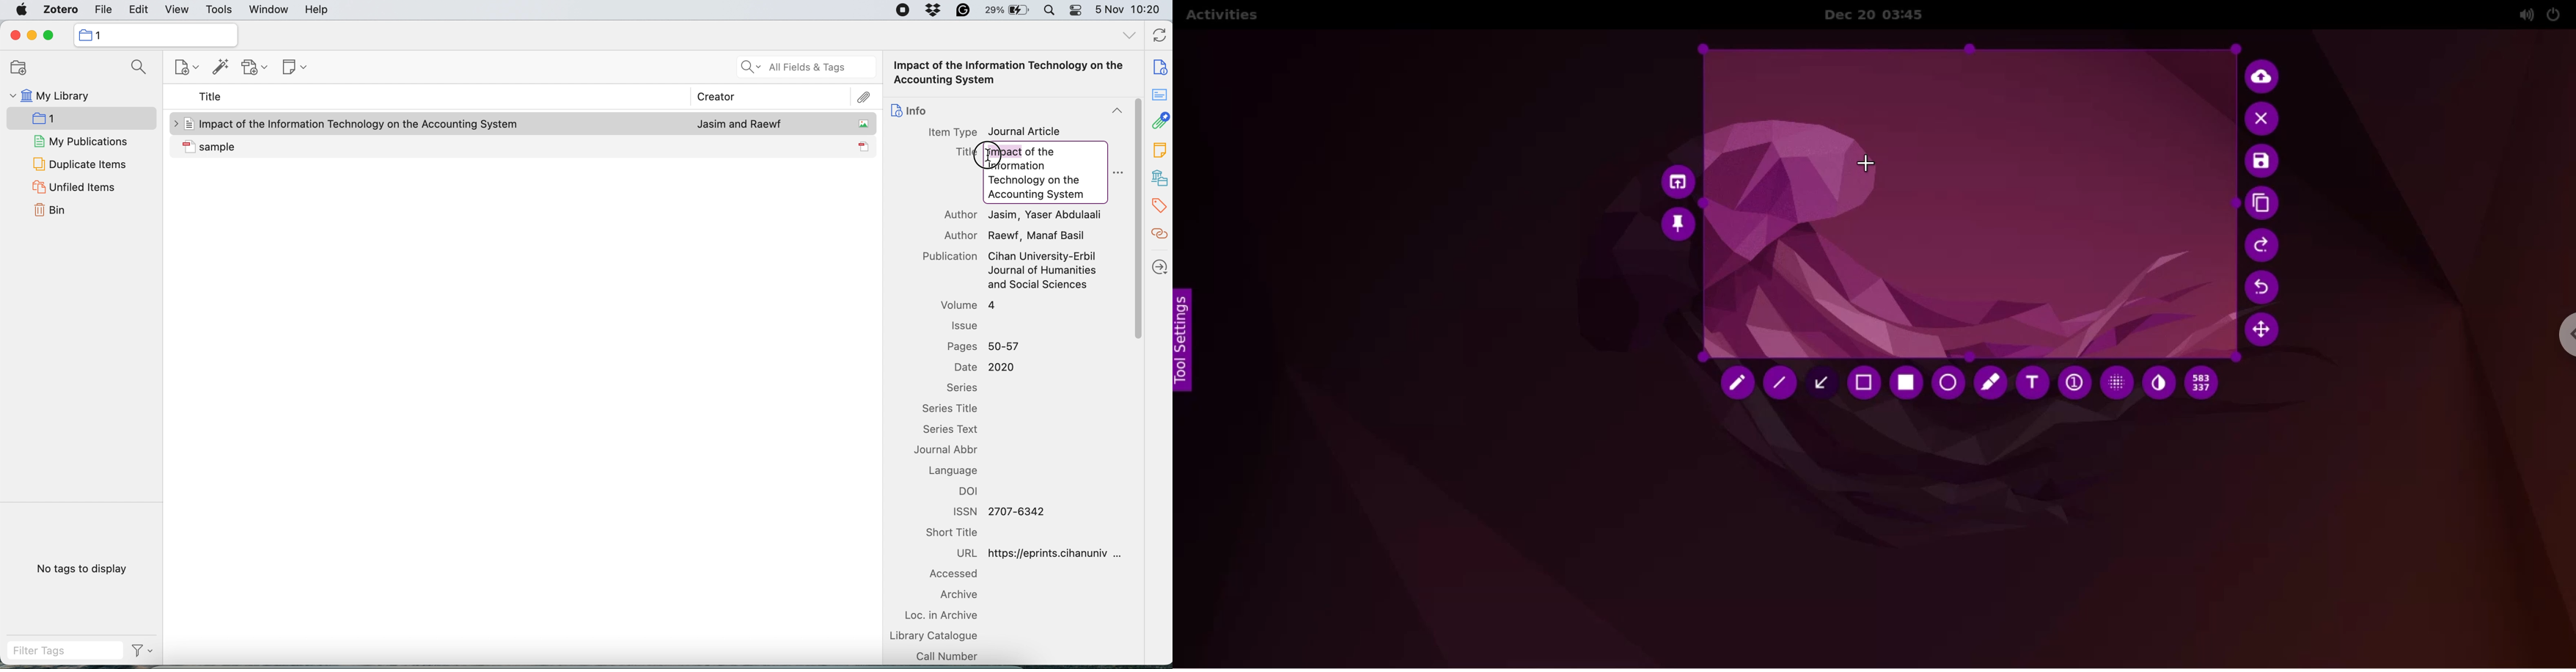 Image resolution: width=2576 pixels, height=672 pixels. What do you see at coordinates (1044, 270) in the screenshot?
I see `Cihan University-Erbil Journal of Humanities and Social Sciences` at bounding box center [1044, 270].